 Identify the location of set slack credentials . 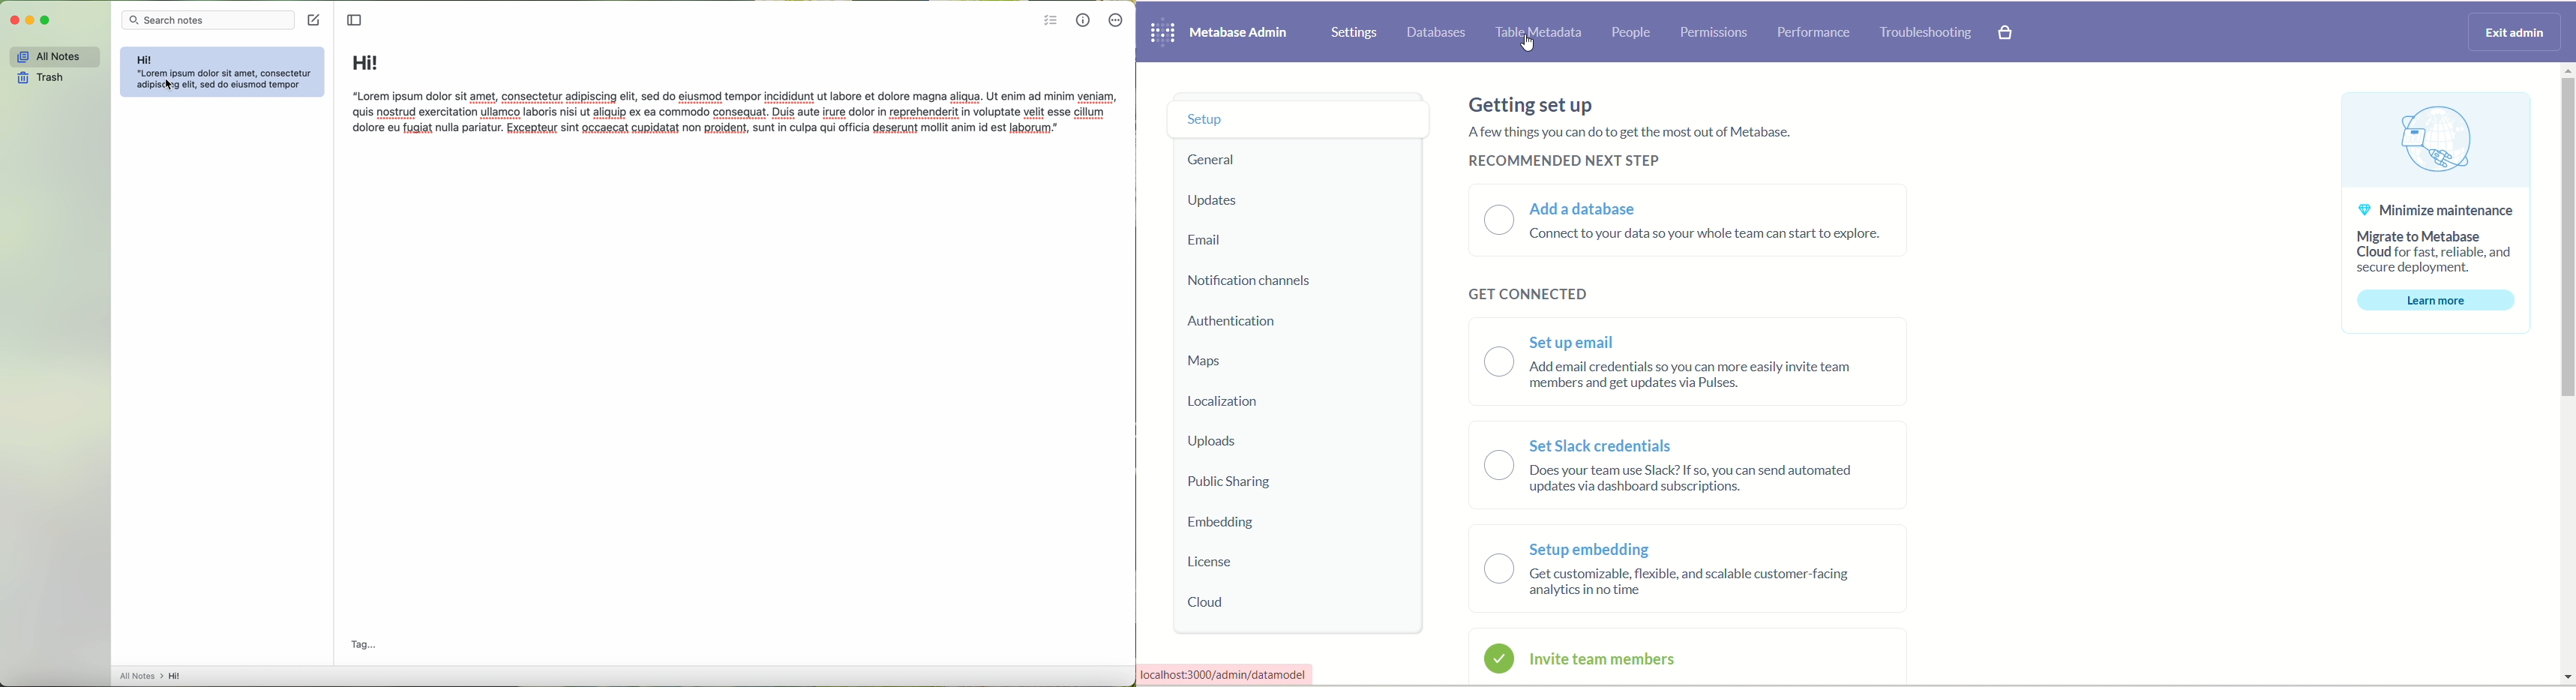
(1702, 447).